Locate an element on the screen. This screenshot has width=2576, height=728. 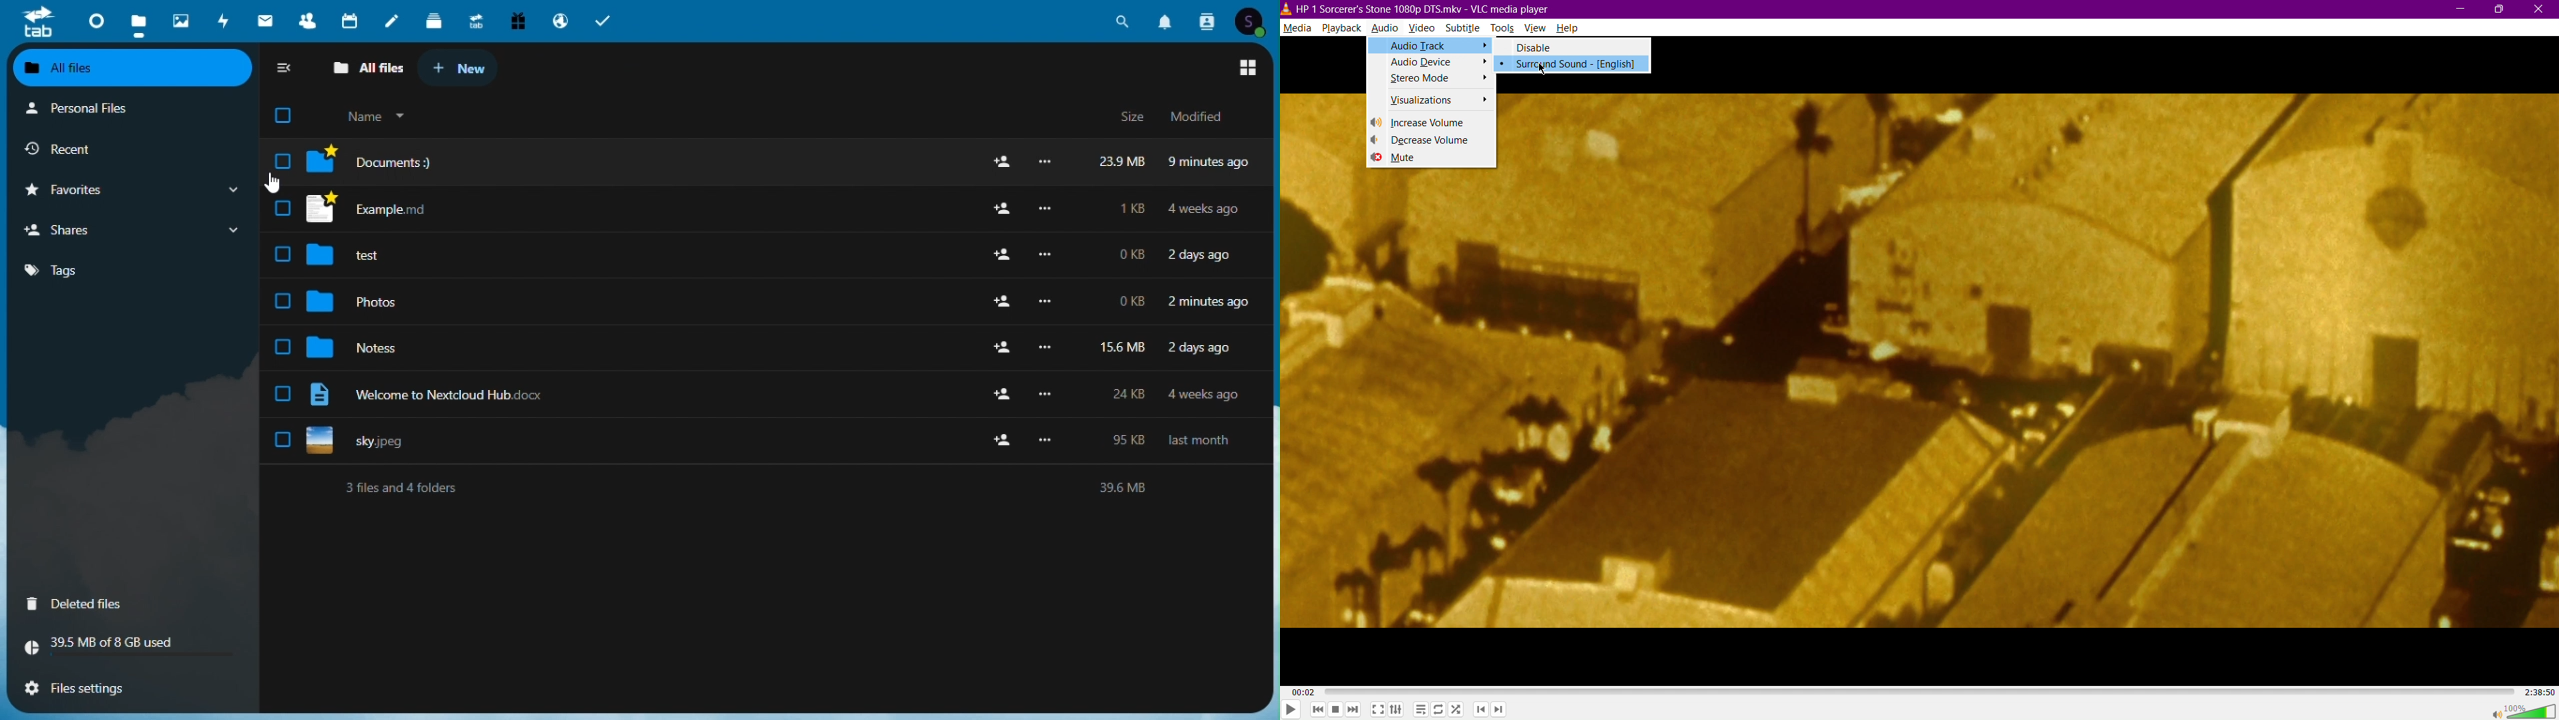
Mouse pointer is located at coordinates (271, 183).